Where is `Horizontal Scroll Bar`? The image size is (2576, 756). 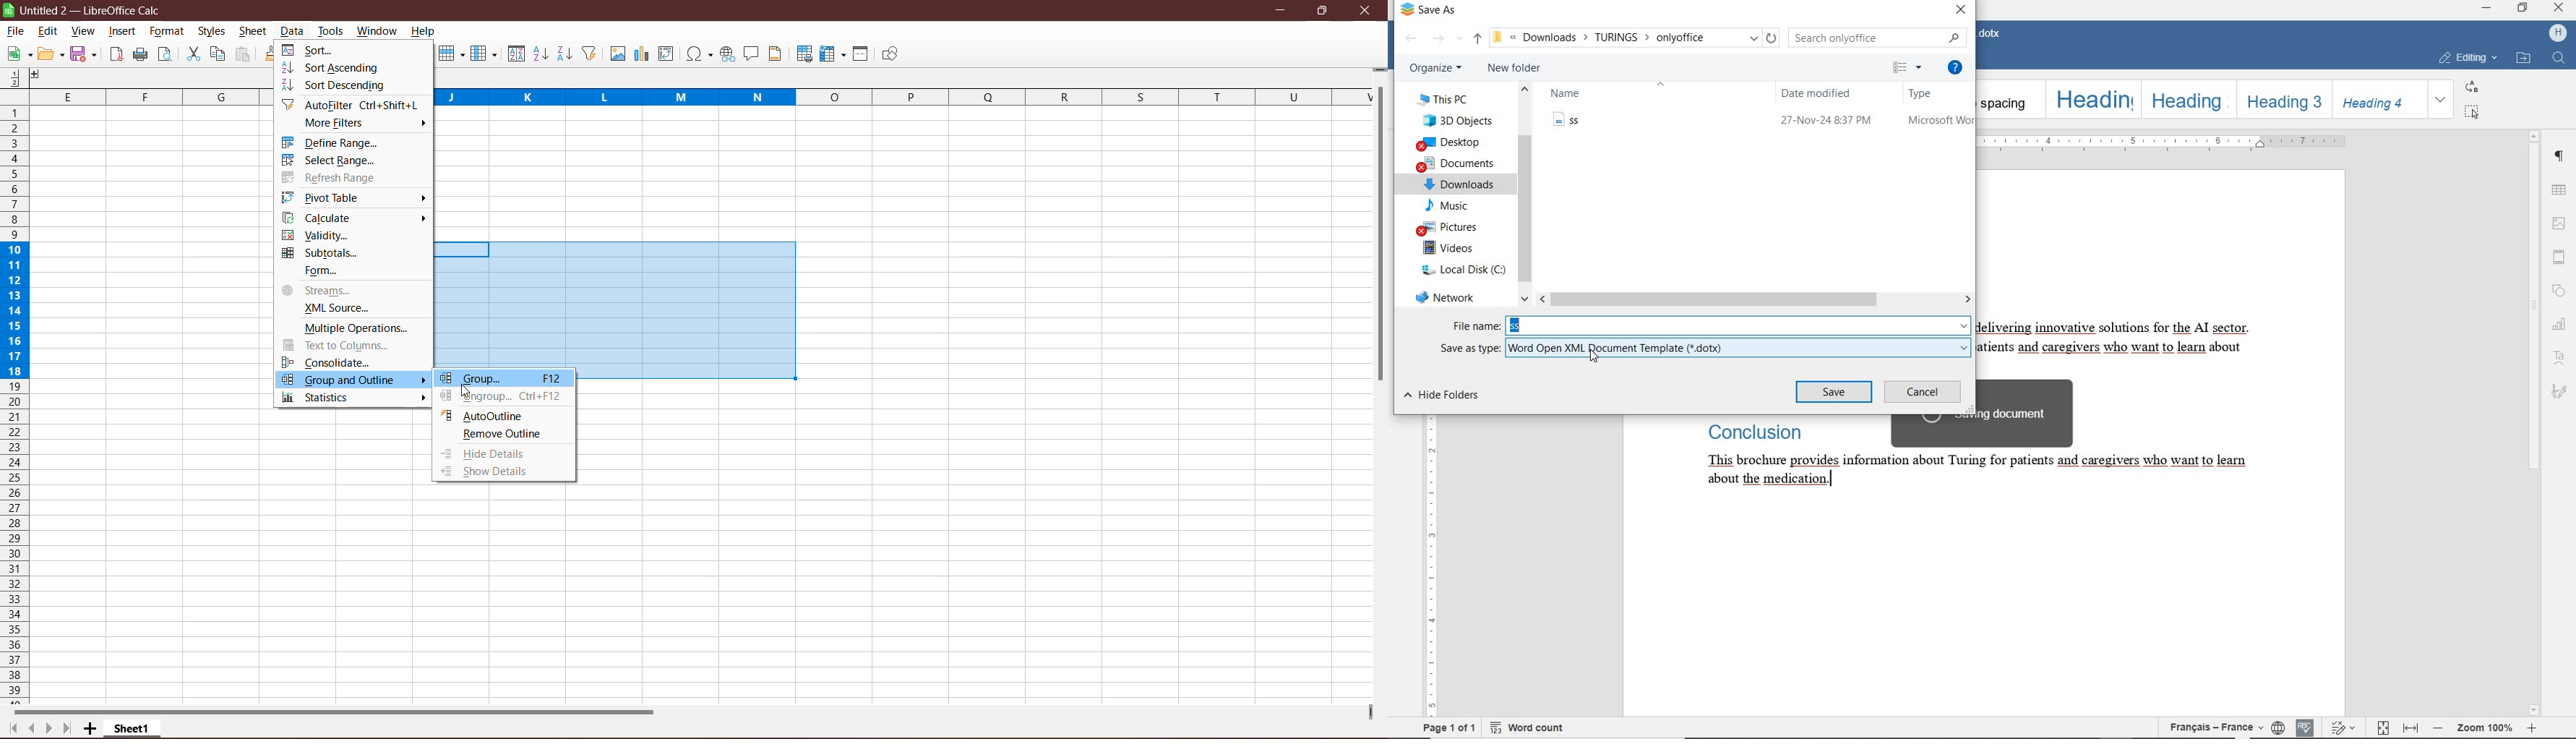
Horizontal Scroll Bar is located at coordinates (343, 711).